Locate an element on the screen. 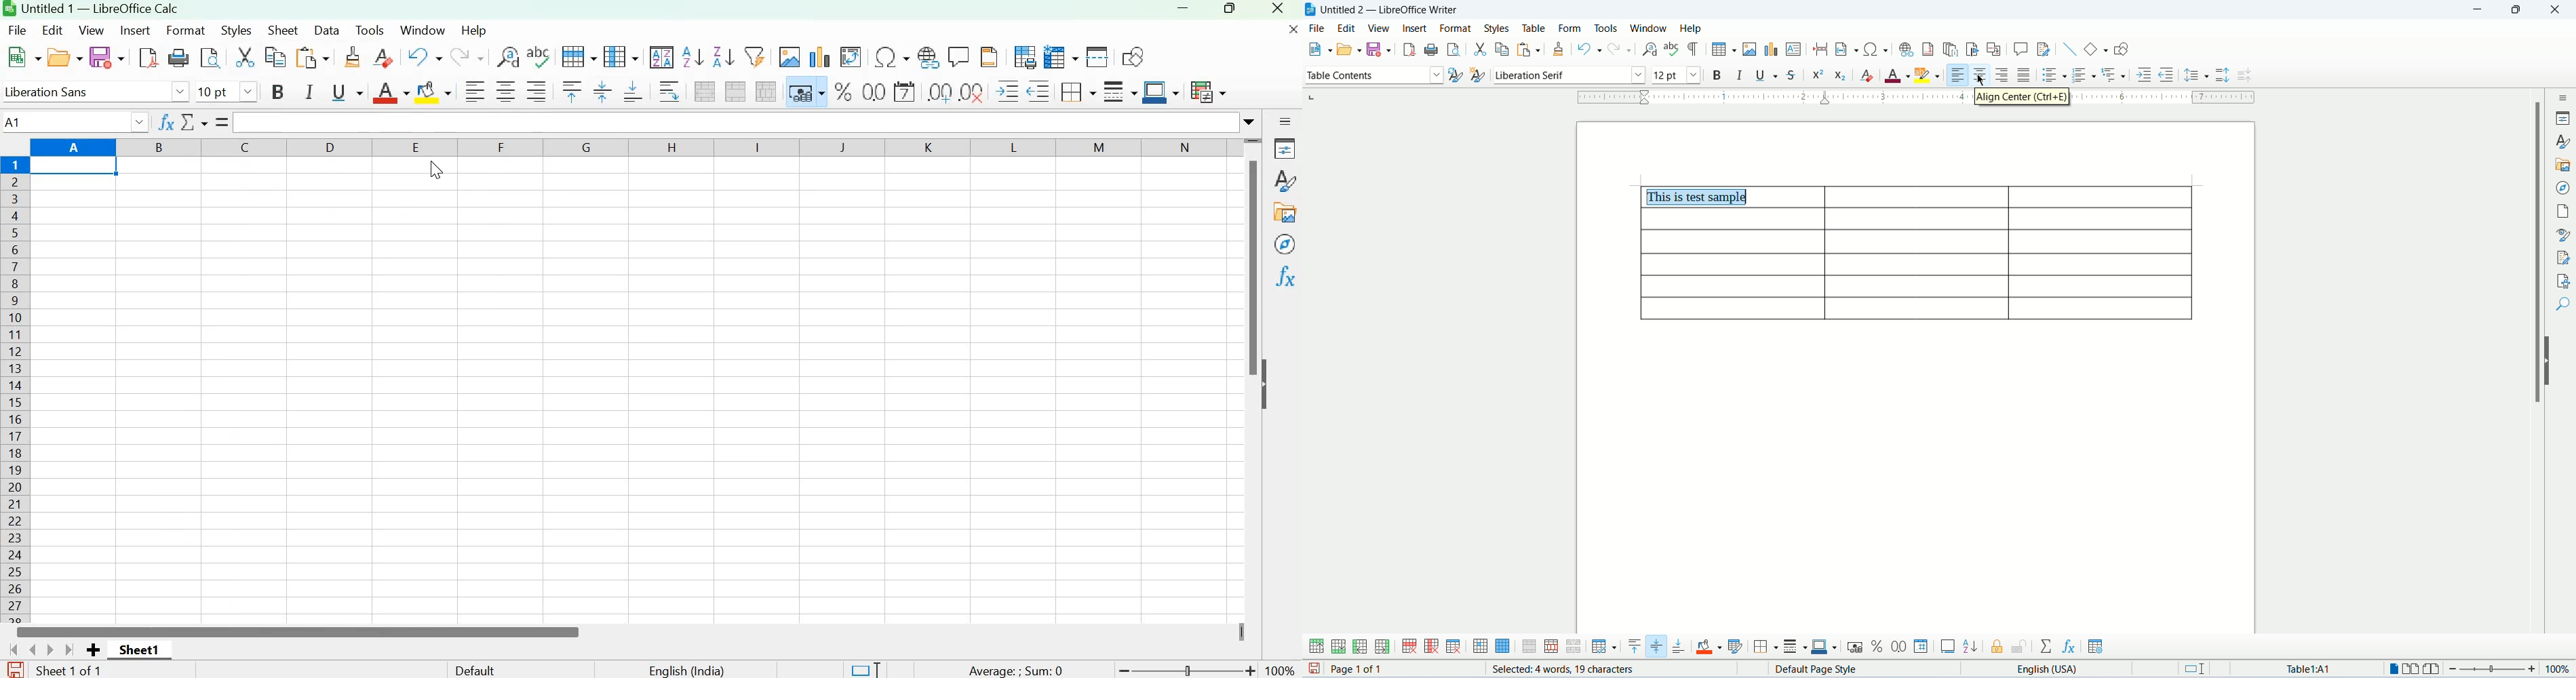 This screenshot has height=700, width=2576. print preview is located at coordinates (1454, 49).